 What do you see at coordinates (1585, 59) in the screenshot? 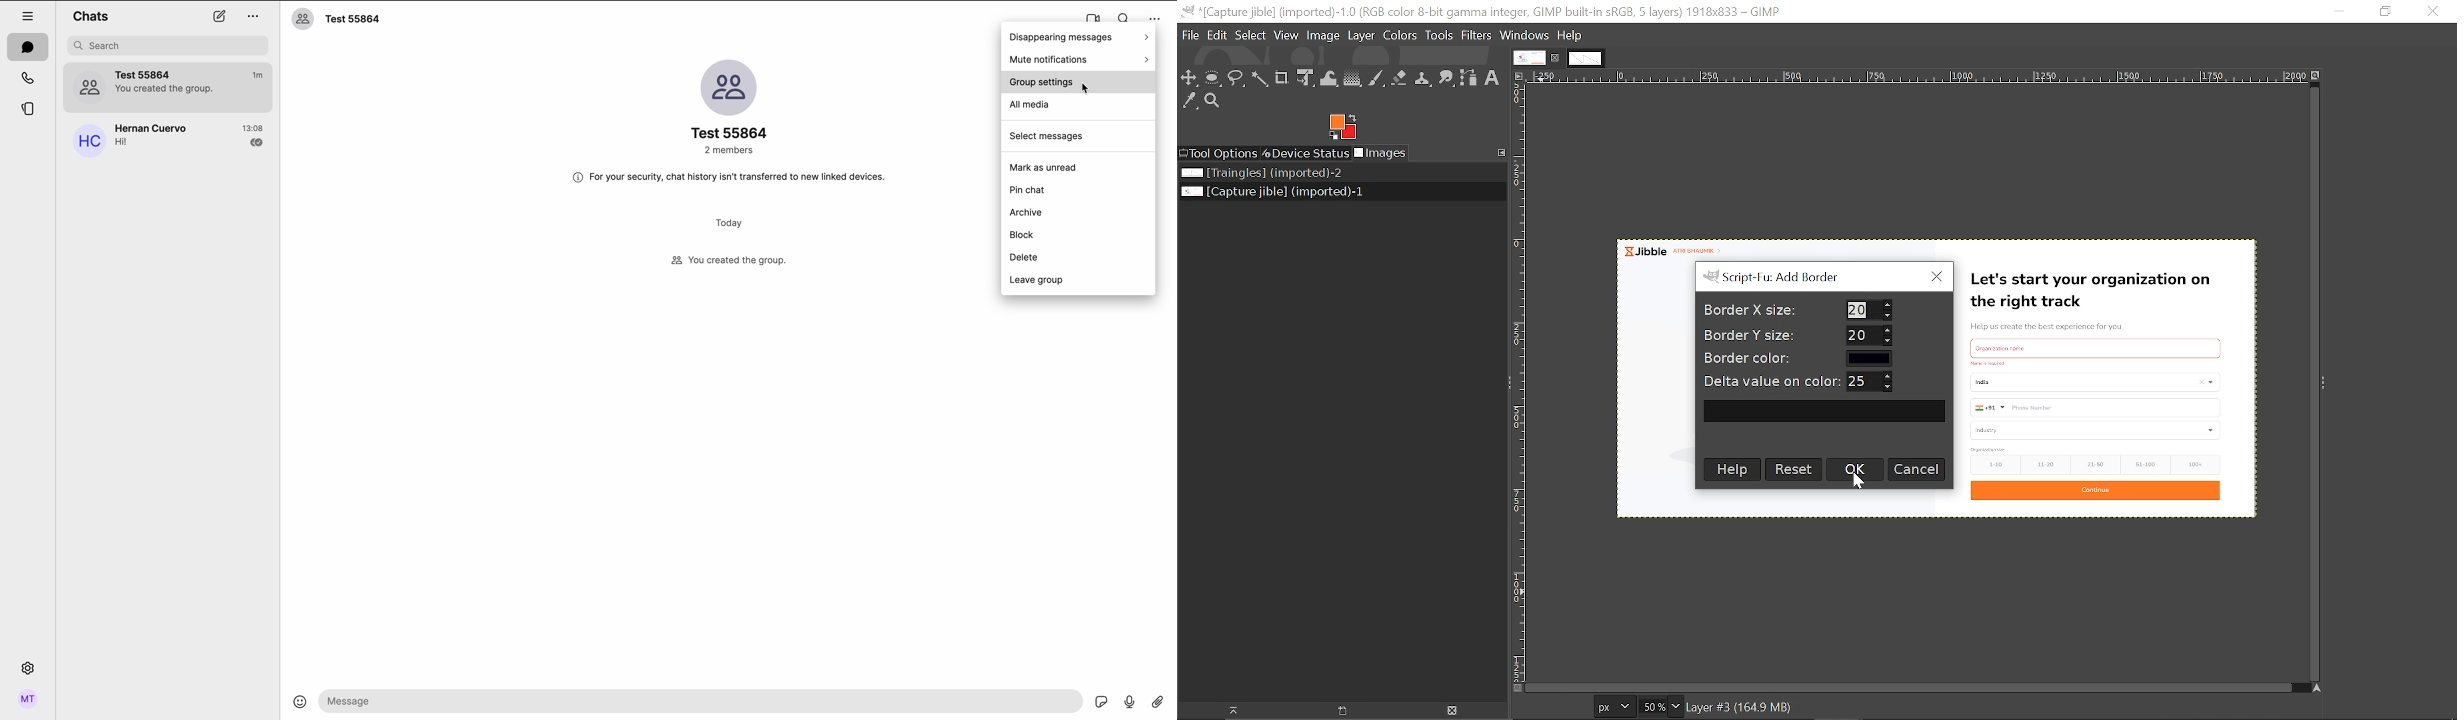
I see `Other tab` at bounding box center [1585, 59].